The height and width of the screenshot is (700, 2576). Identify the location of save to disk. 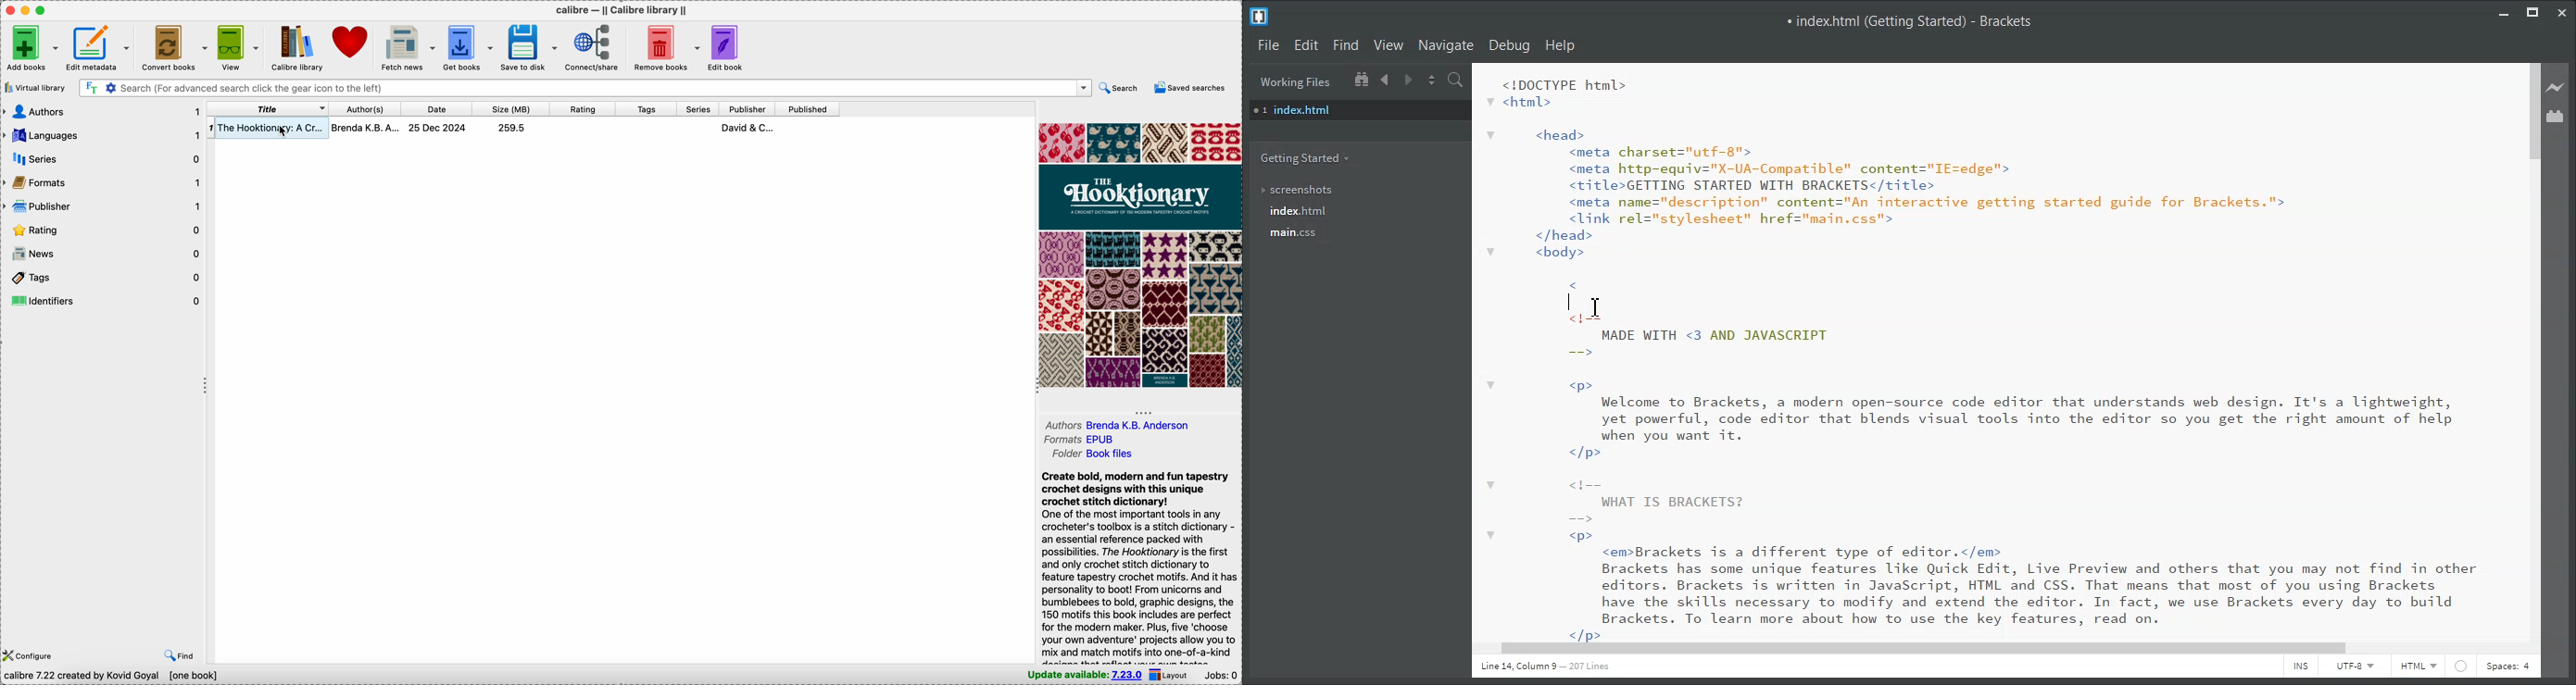
(529, 47).